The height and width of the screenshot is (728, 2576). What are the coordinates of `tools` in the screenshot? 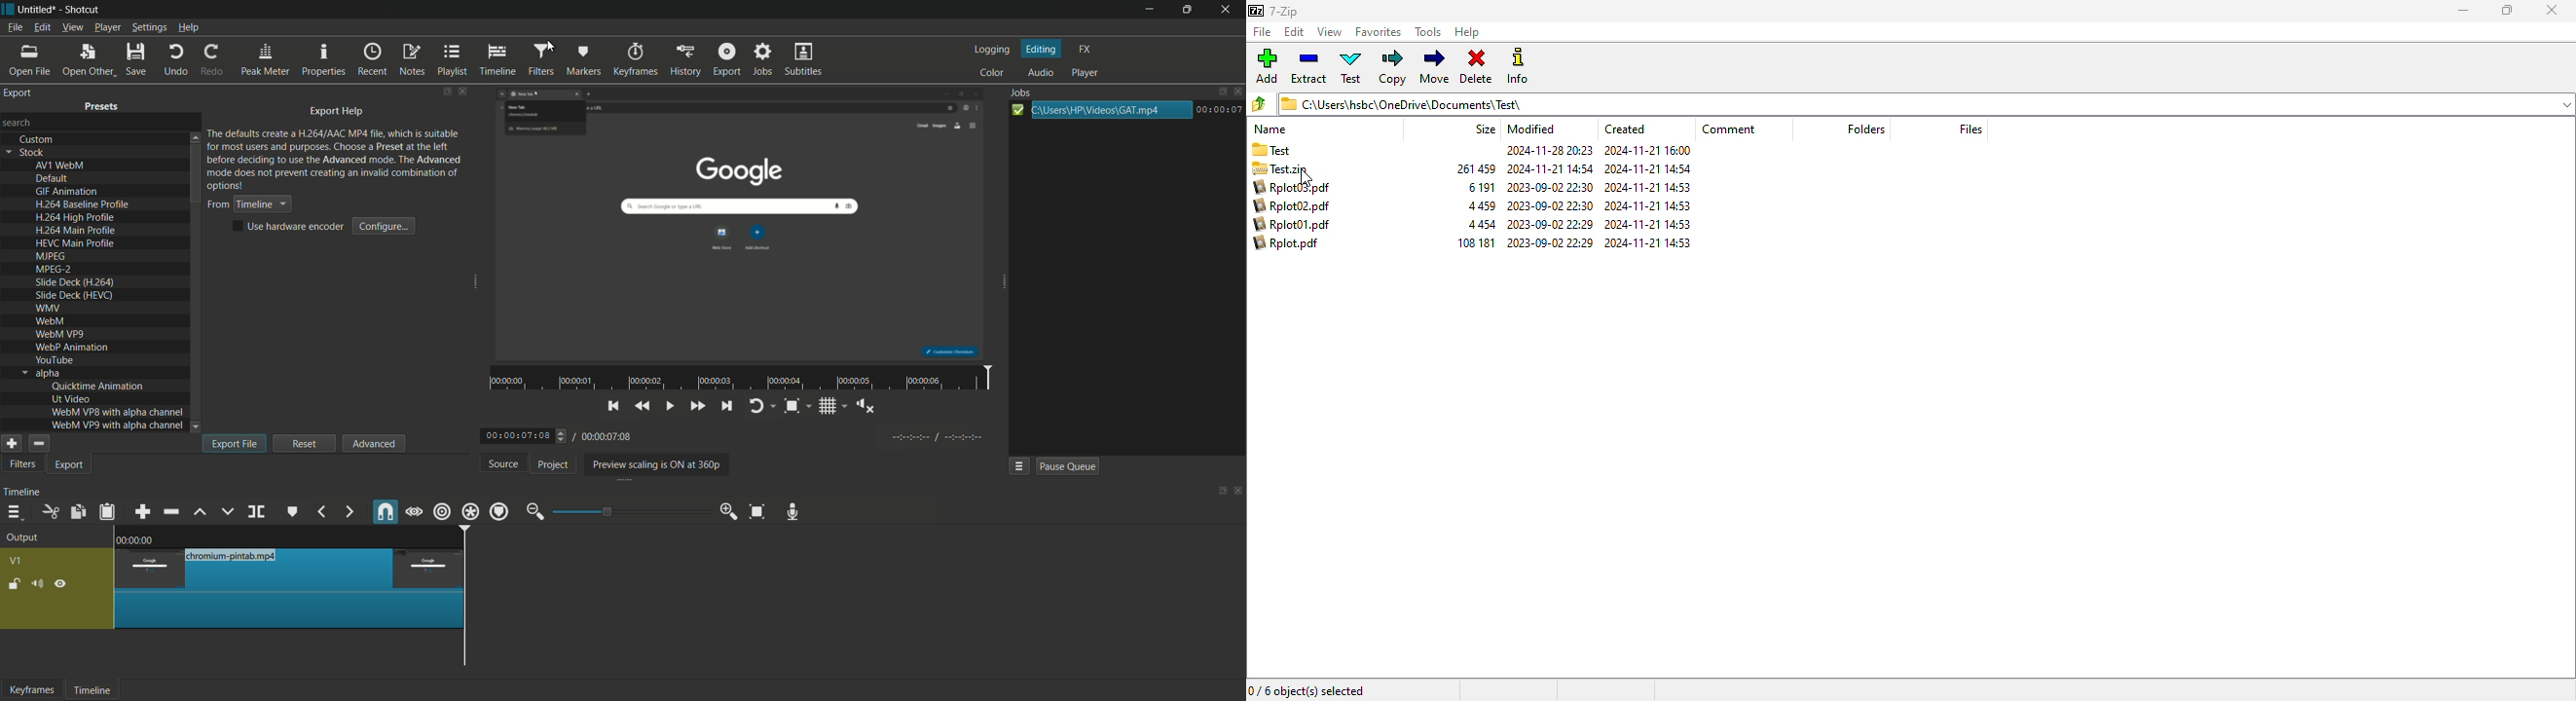 It's located at (1428, 32).